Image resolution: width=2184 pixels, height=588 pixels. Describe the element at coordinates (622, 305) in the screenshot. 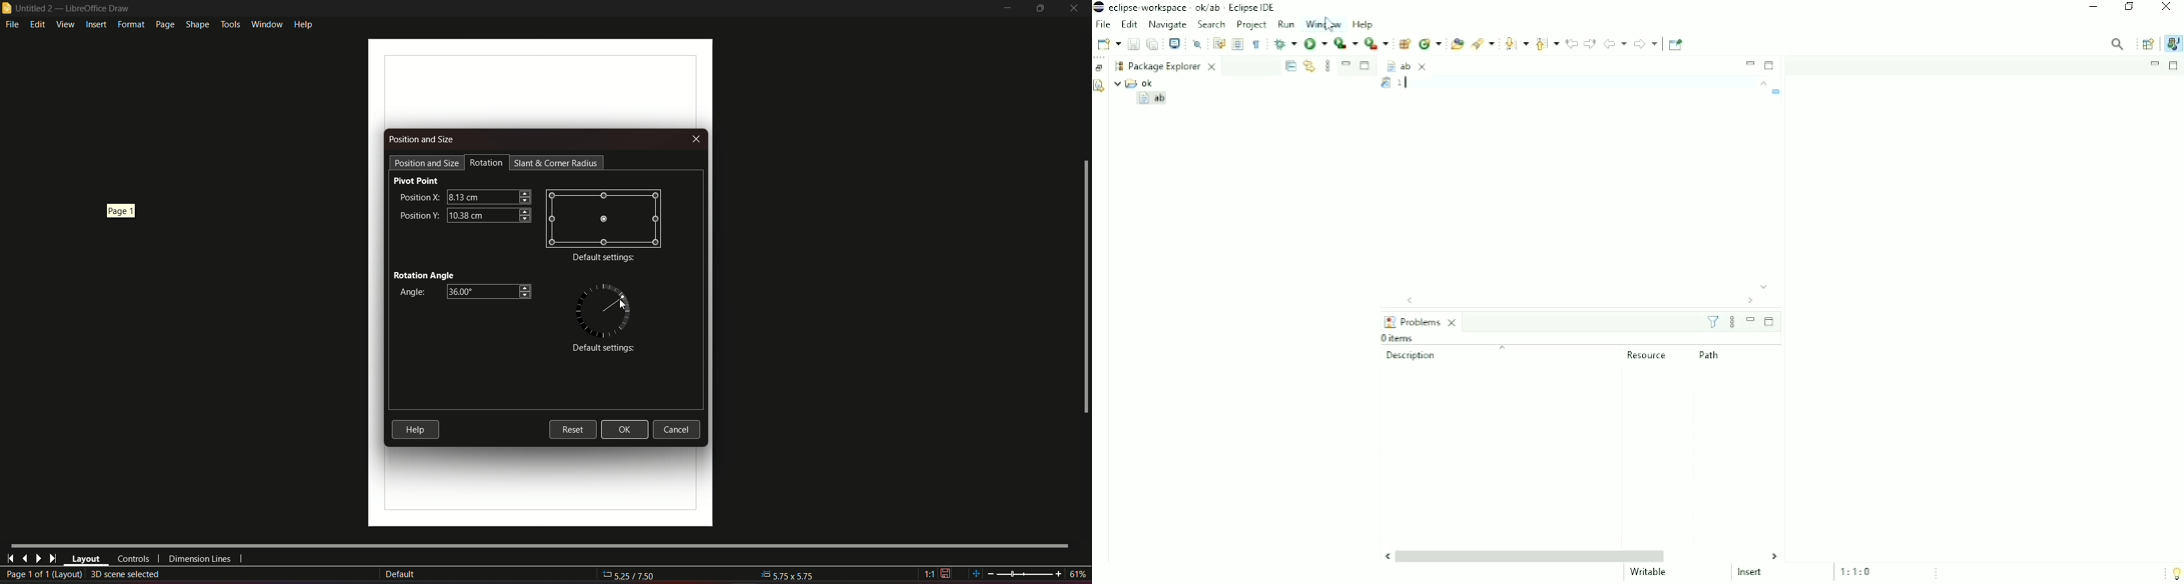

I see `Cursor` at that location.